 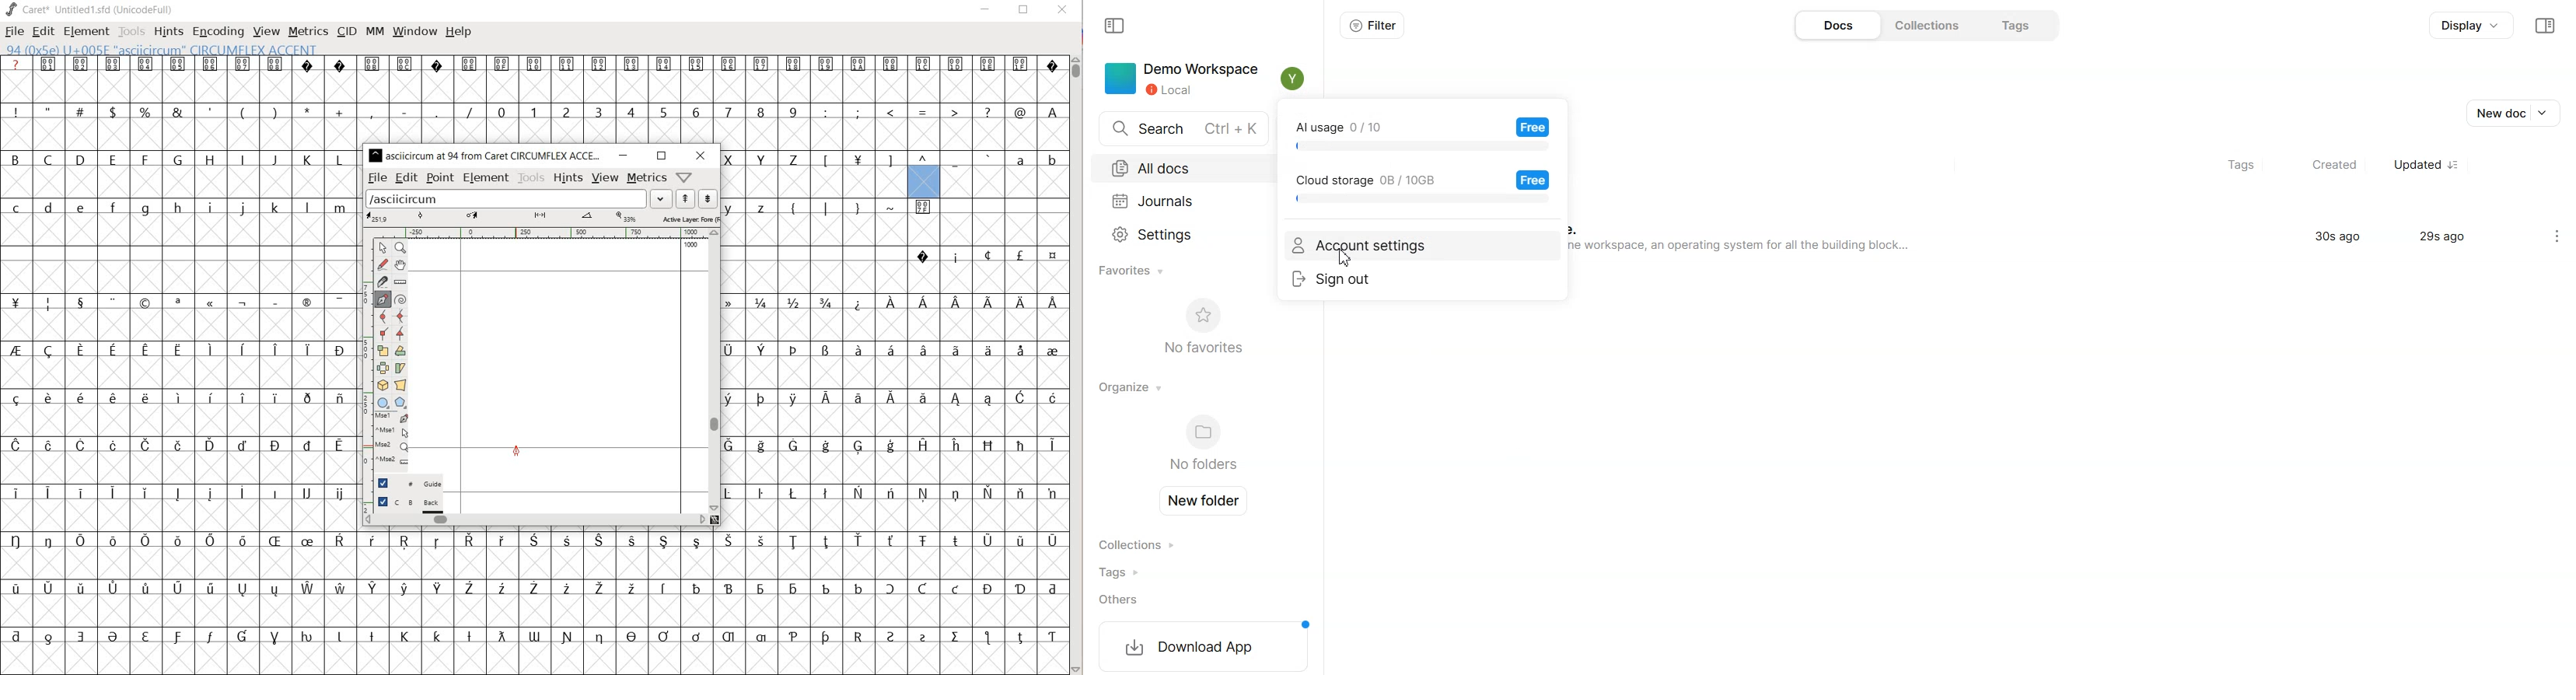 What do you see at coordinates (382, 264) in the screenshot?
I see `draw a freehand curve` at bounding box center [382, 264].